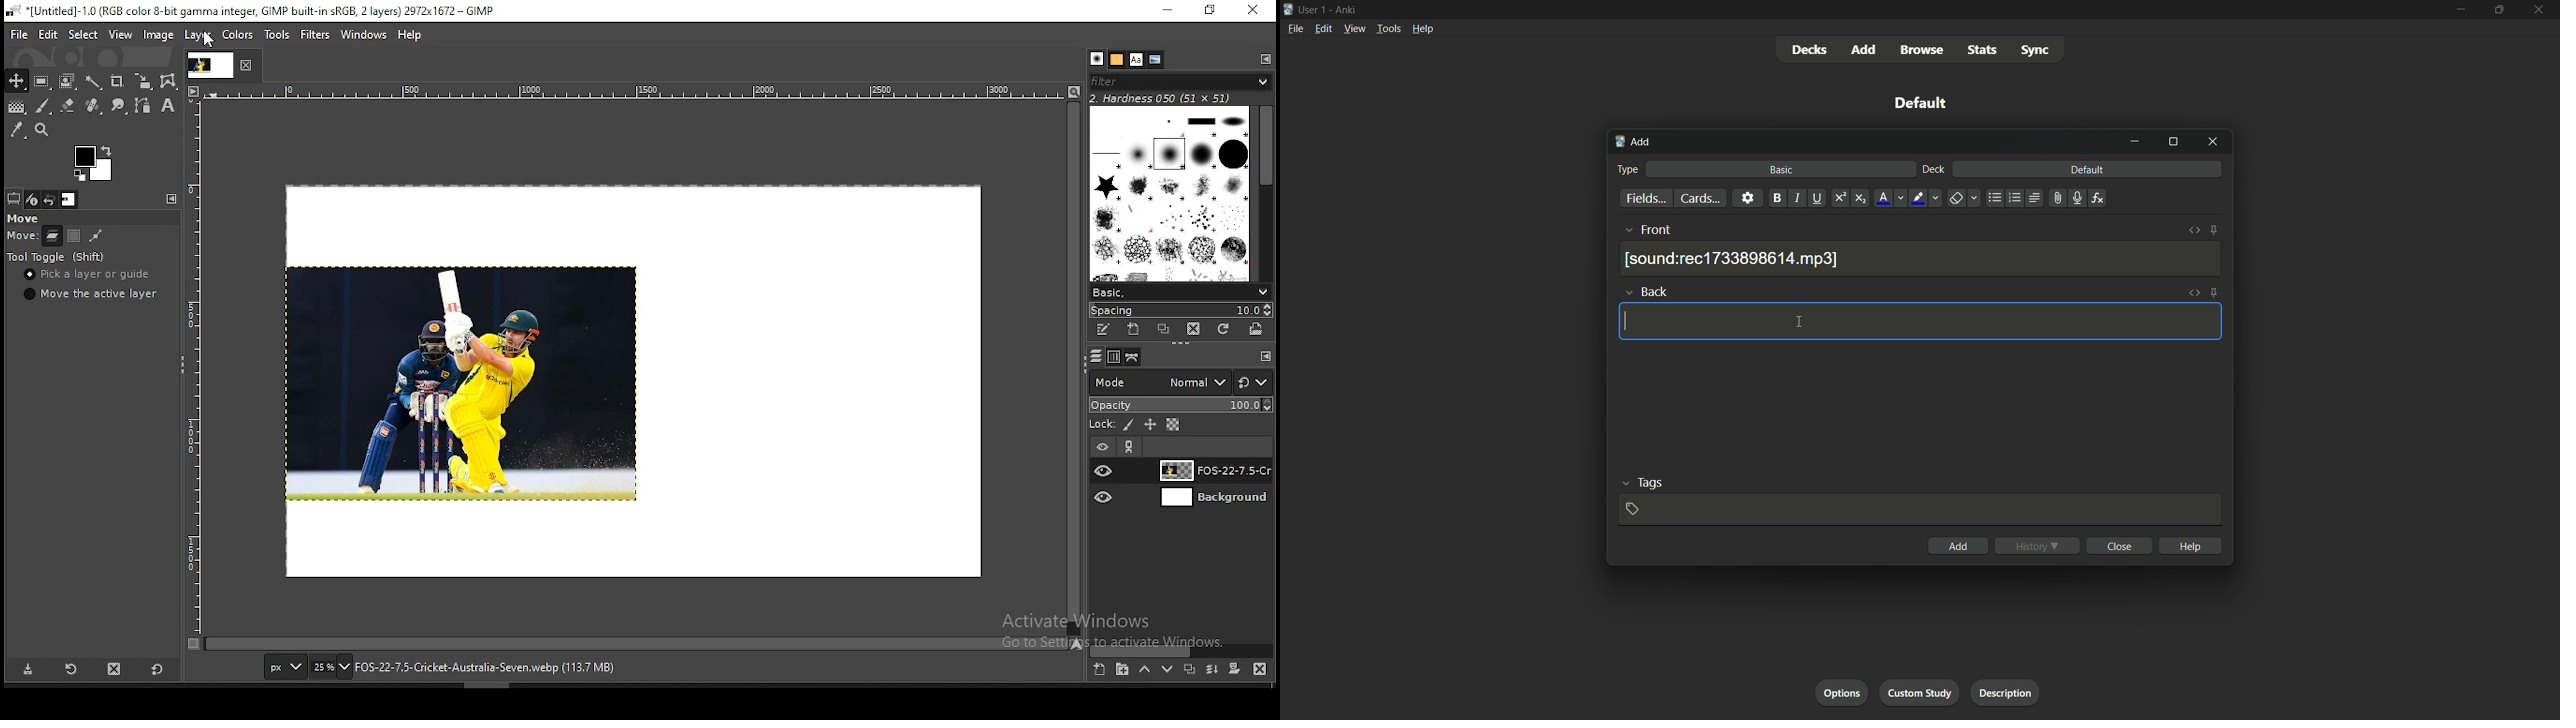 Image resolution: width=2576 pixels, height=728 pixels. I want to click on edit menu, so click(1323, 29).